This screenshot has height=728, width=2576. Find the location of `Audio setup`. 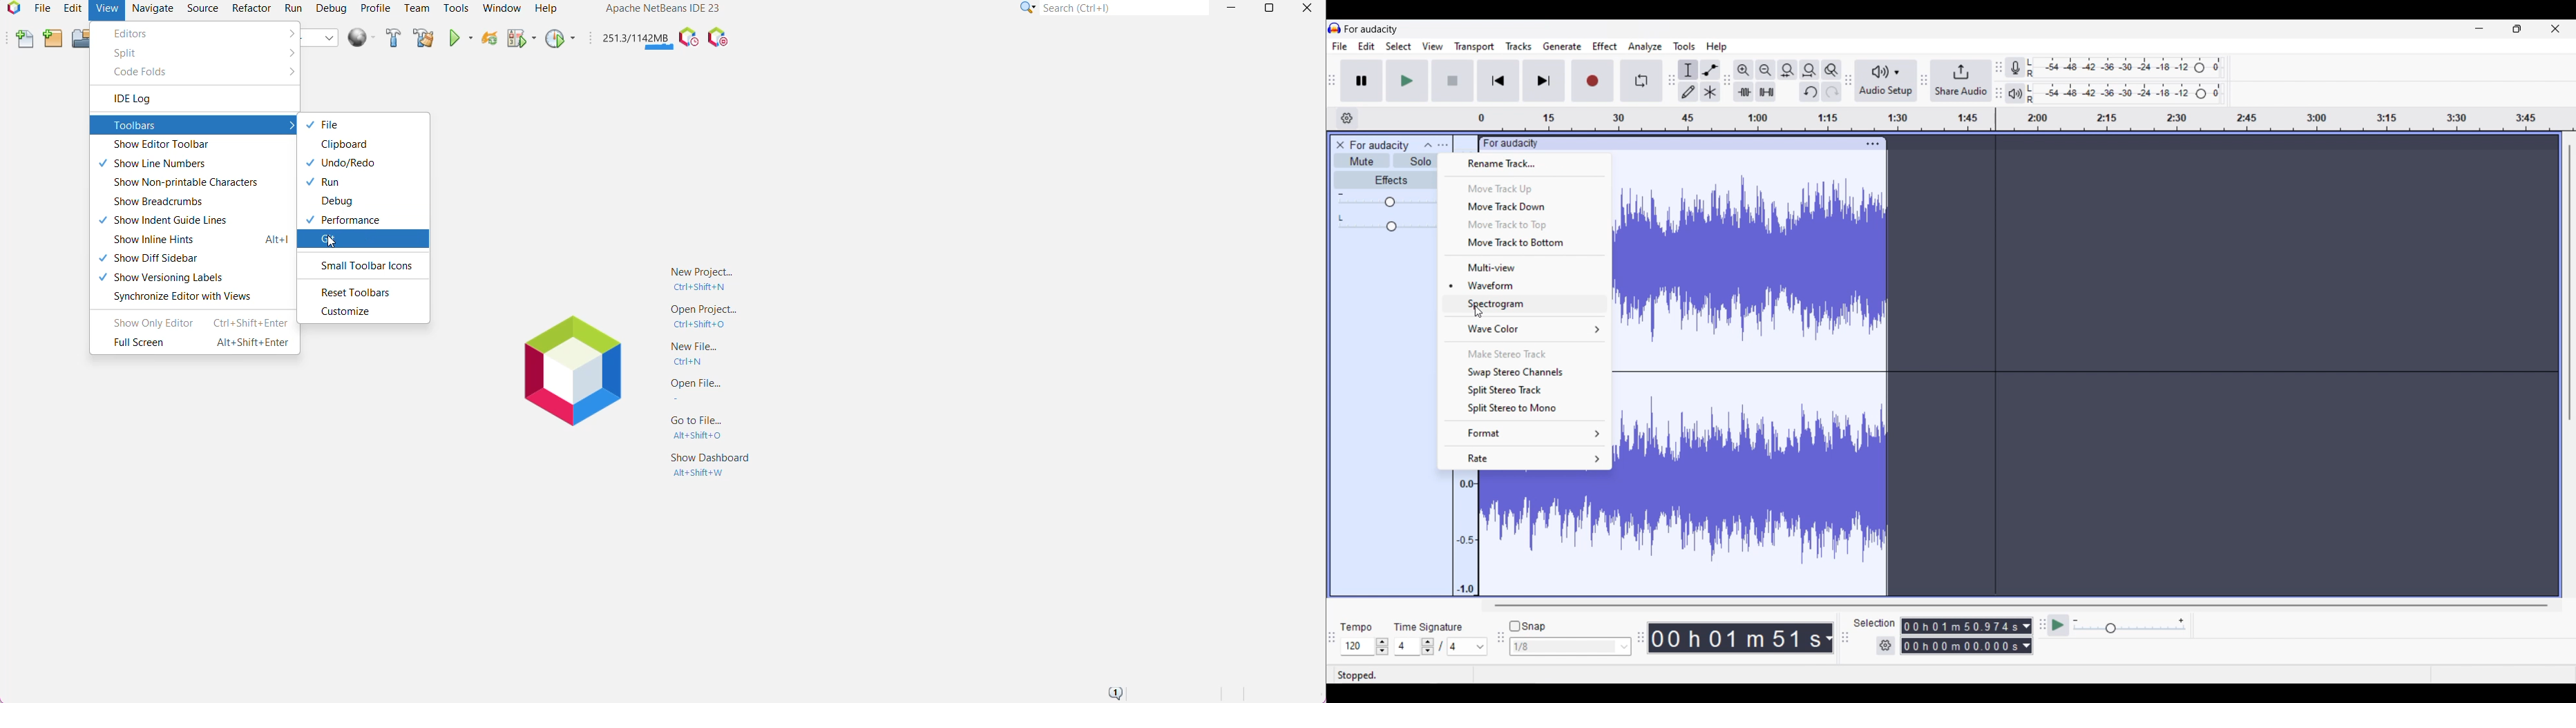

Audio setup is located at coordinates (1887, 81).